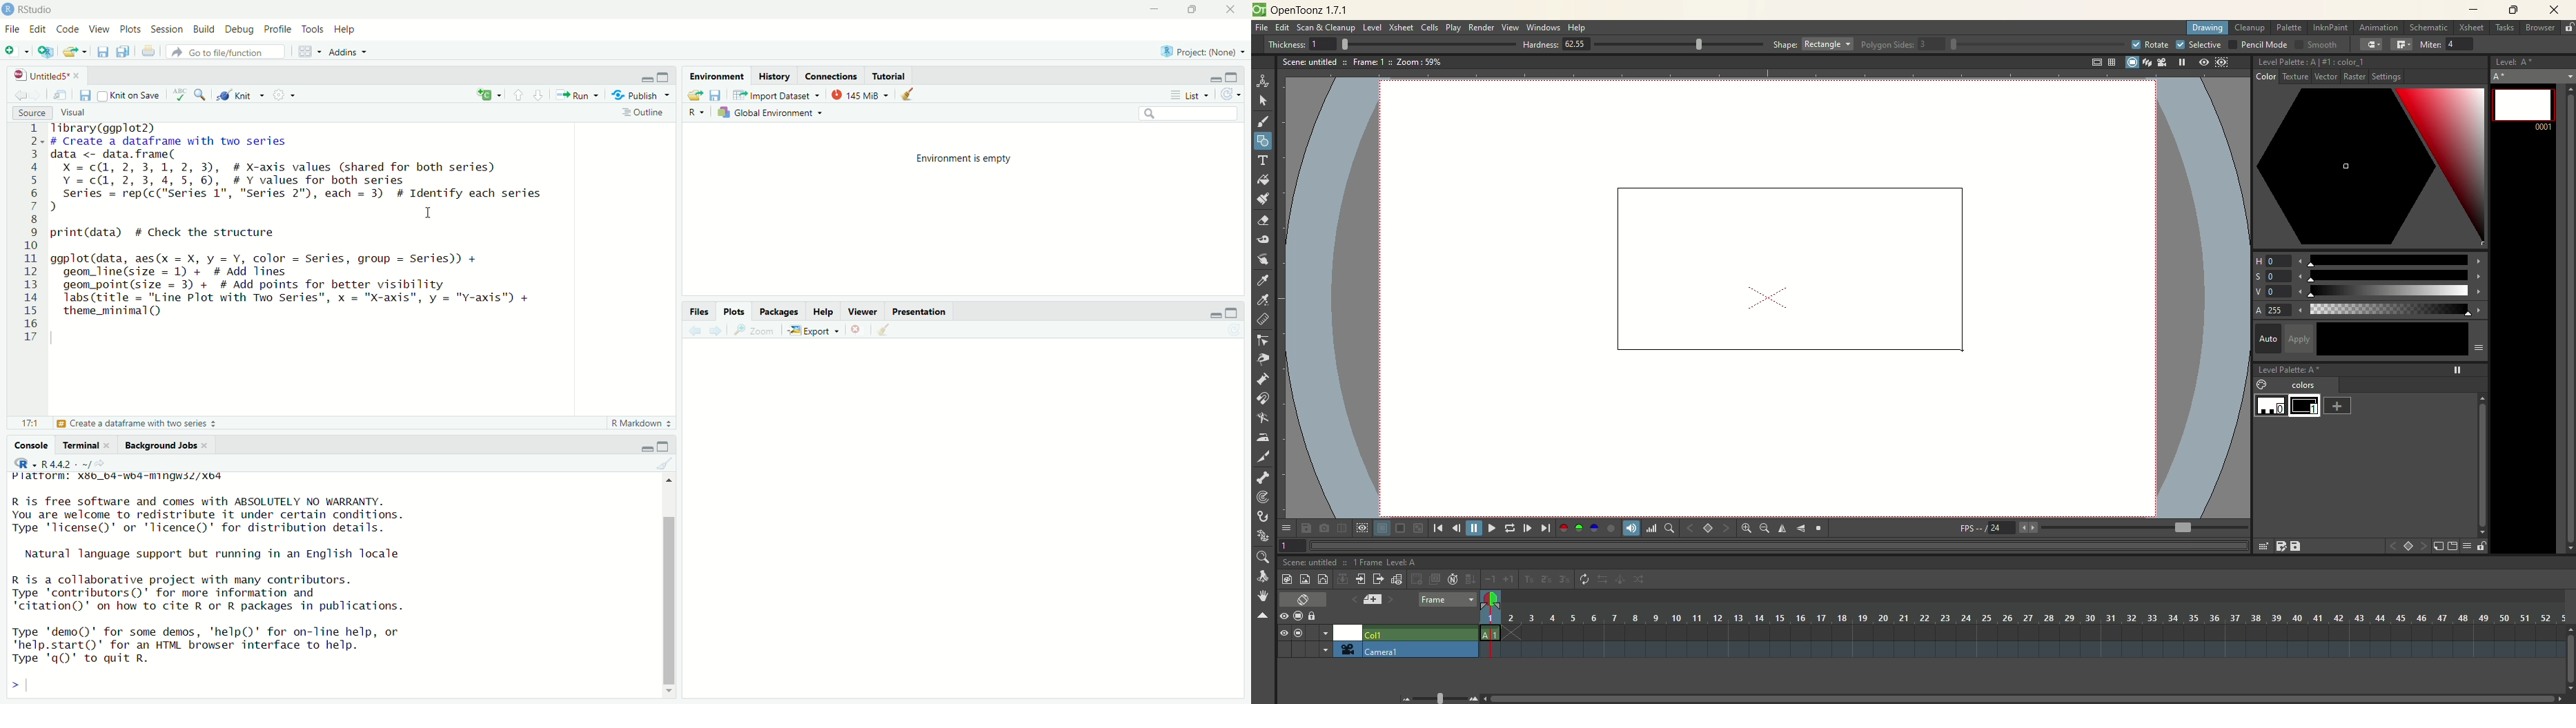  What do you see at coordinates (813, 330) in the screenshot?
I see `Export` at bounding box center [813, 330].